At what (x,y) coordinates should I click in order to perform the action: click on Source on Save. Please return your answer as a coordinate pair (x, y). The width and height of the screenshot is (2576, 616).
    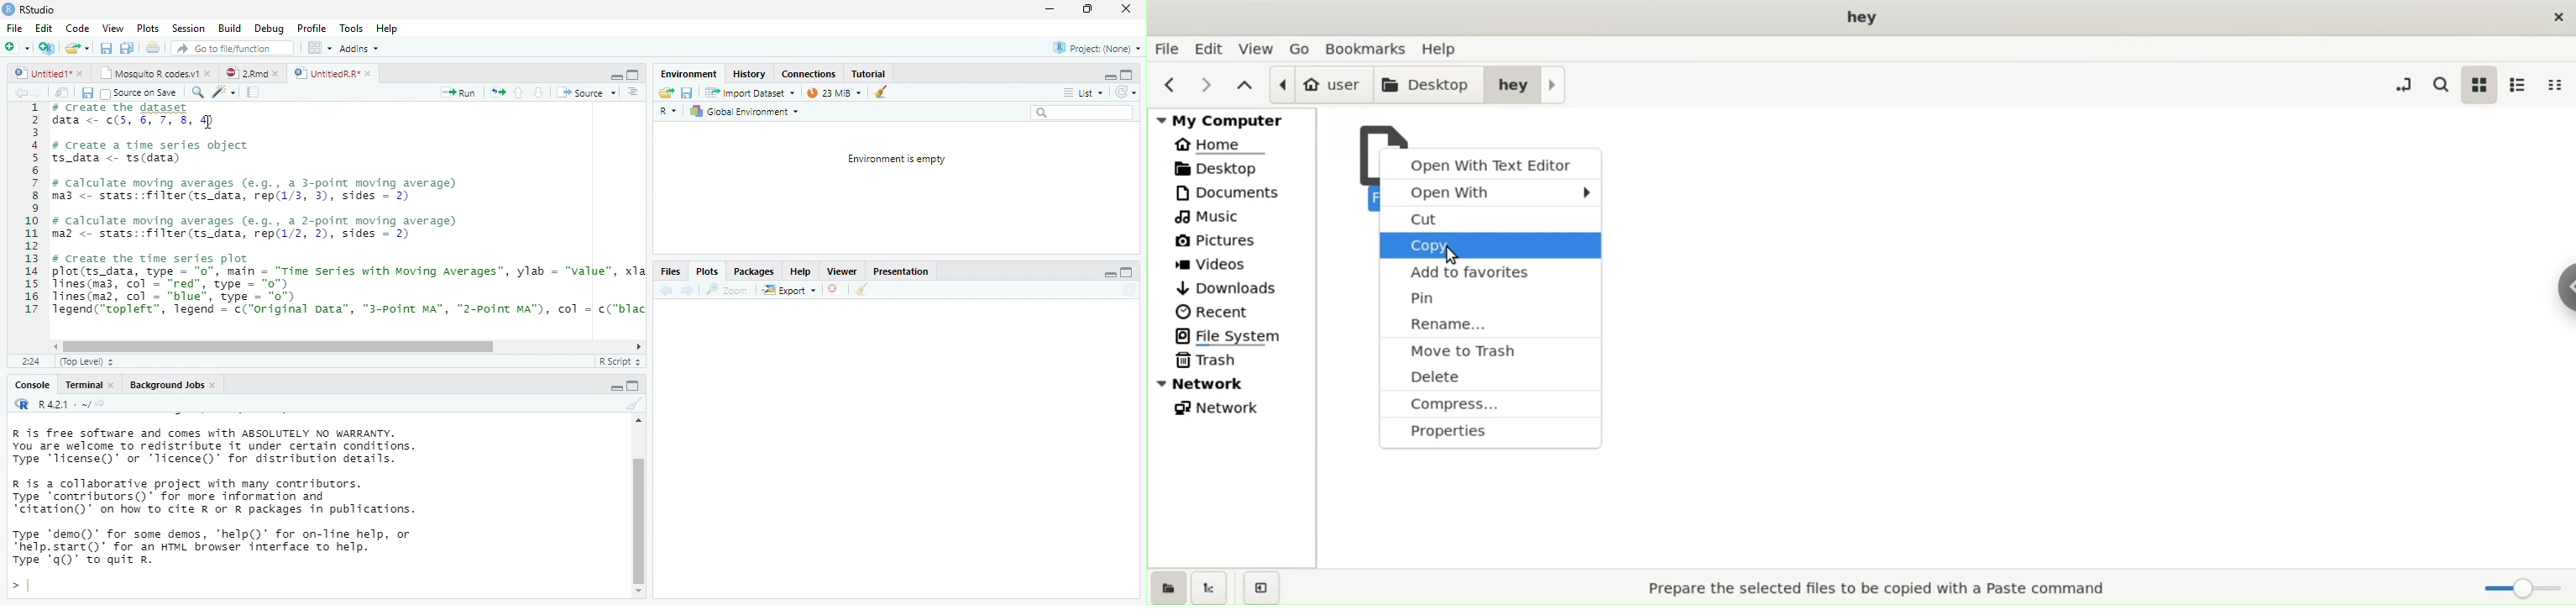
    Looking at the image, I should click on (138, 93).